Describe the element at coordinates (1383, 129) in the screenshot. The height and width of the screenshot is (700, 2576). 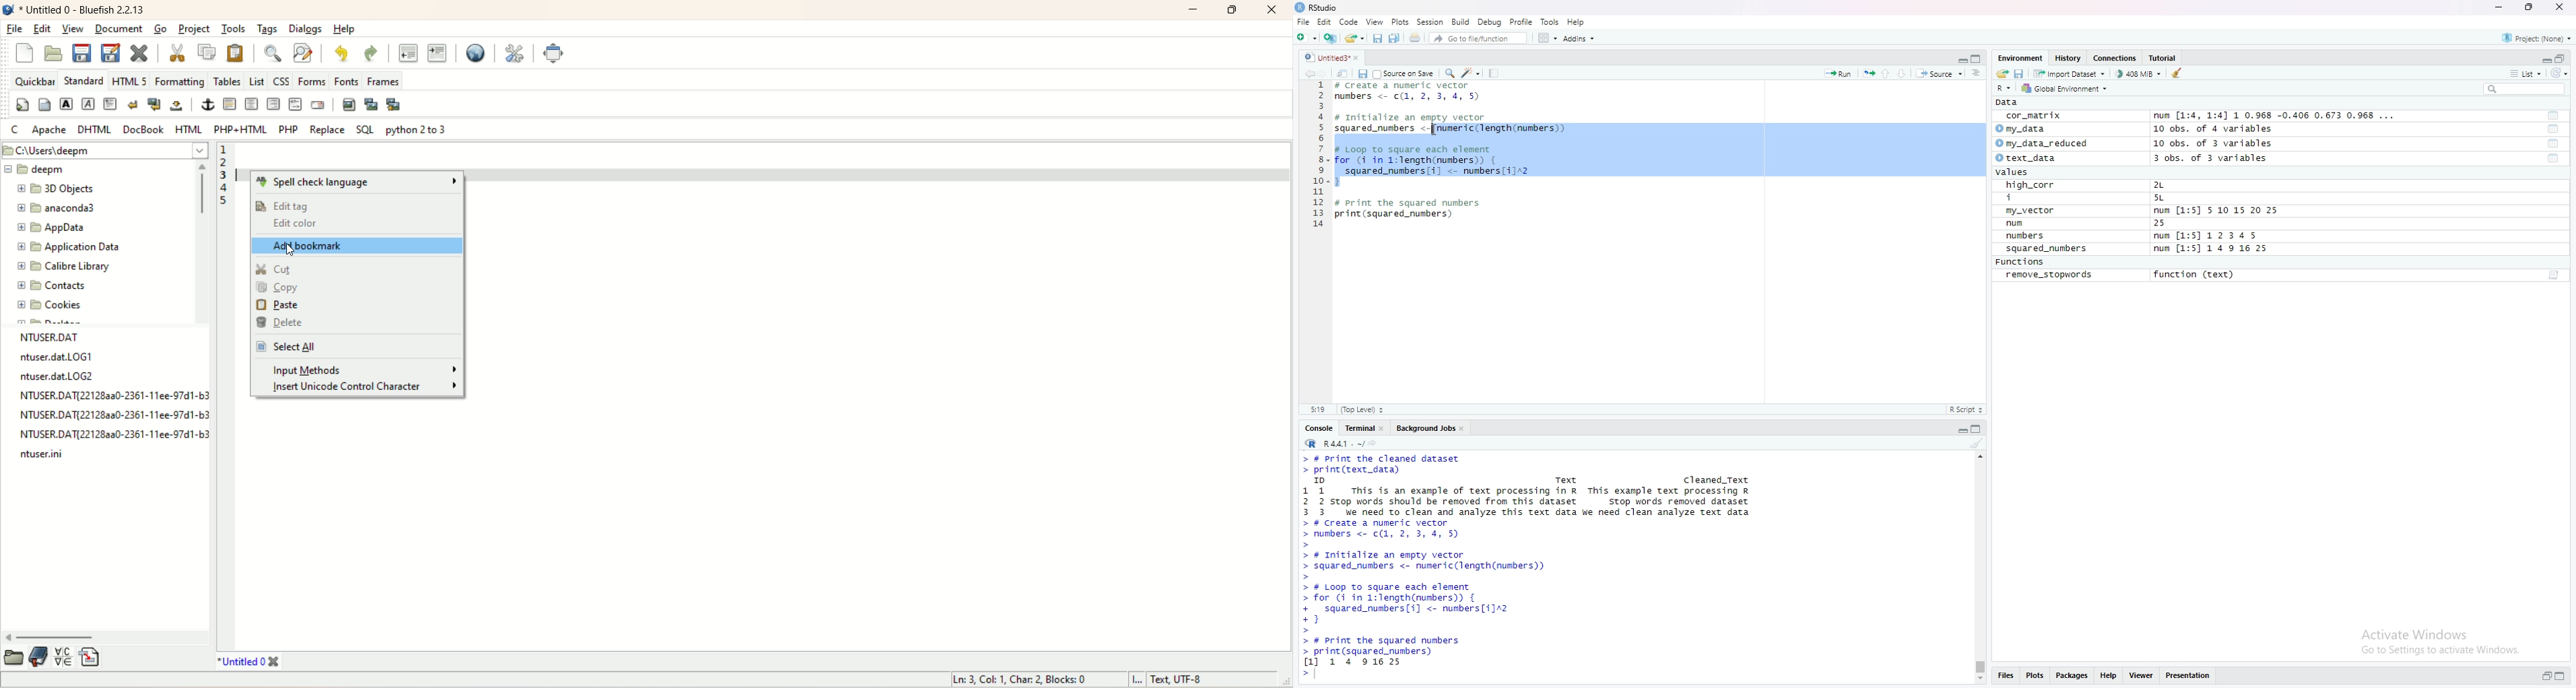
I see `squared_numbers <-` at that location.